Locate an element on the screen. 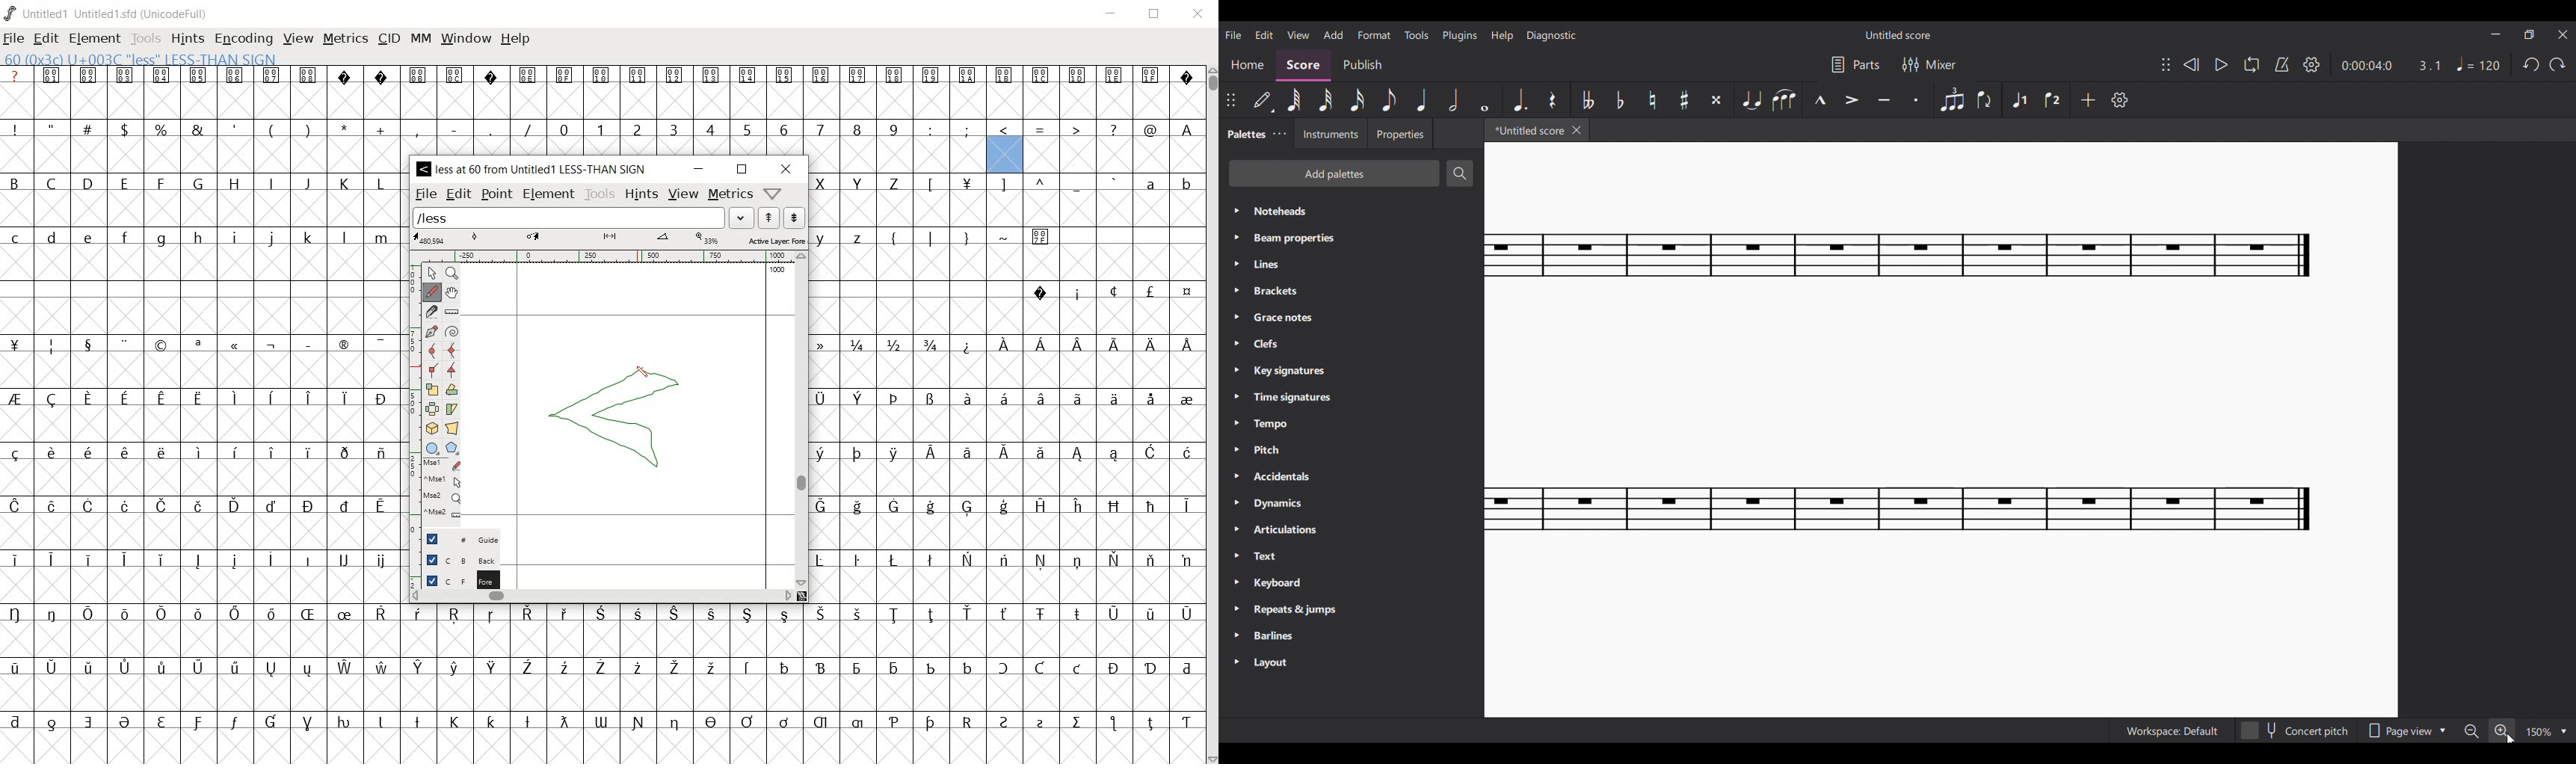  mse1 mse1 mse2 mse2 is located at coordinates (445, 489).